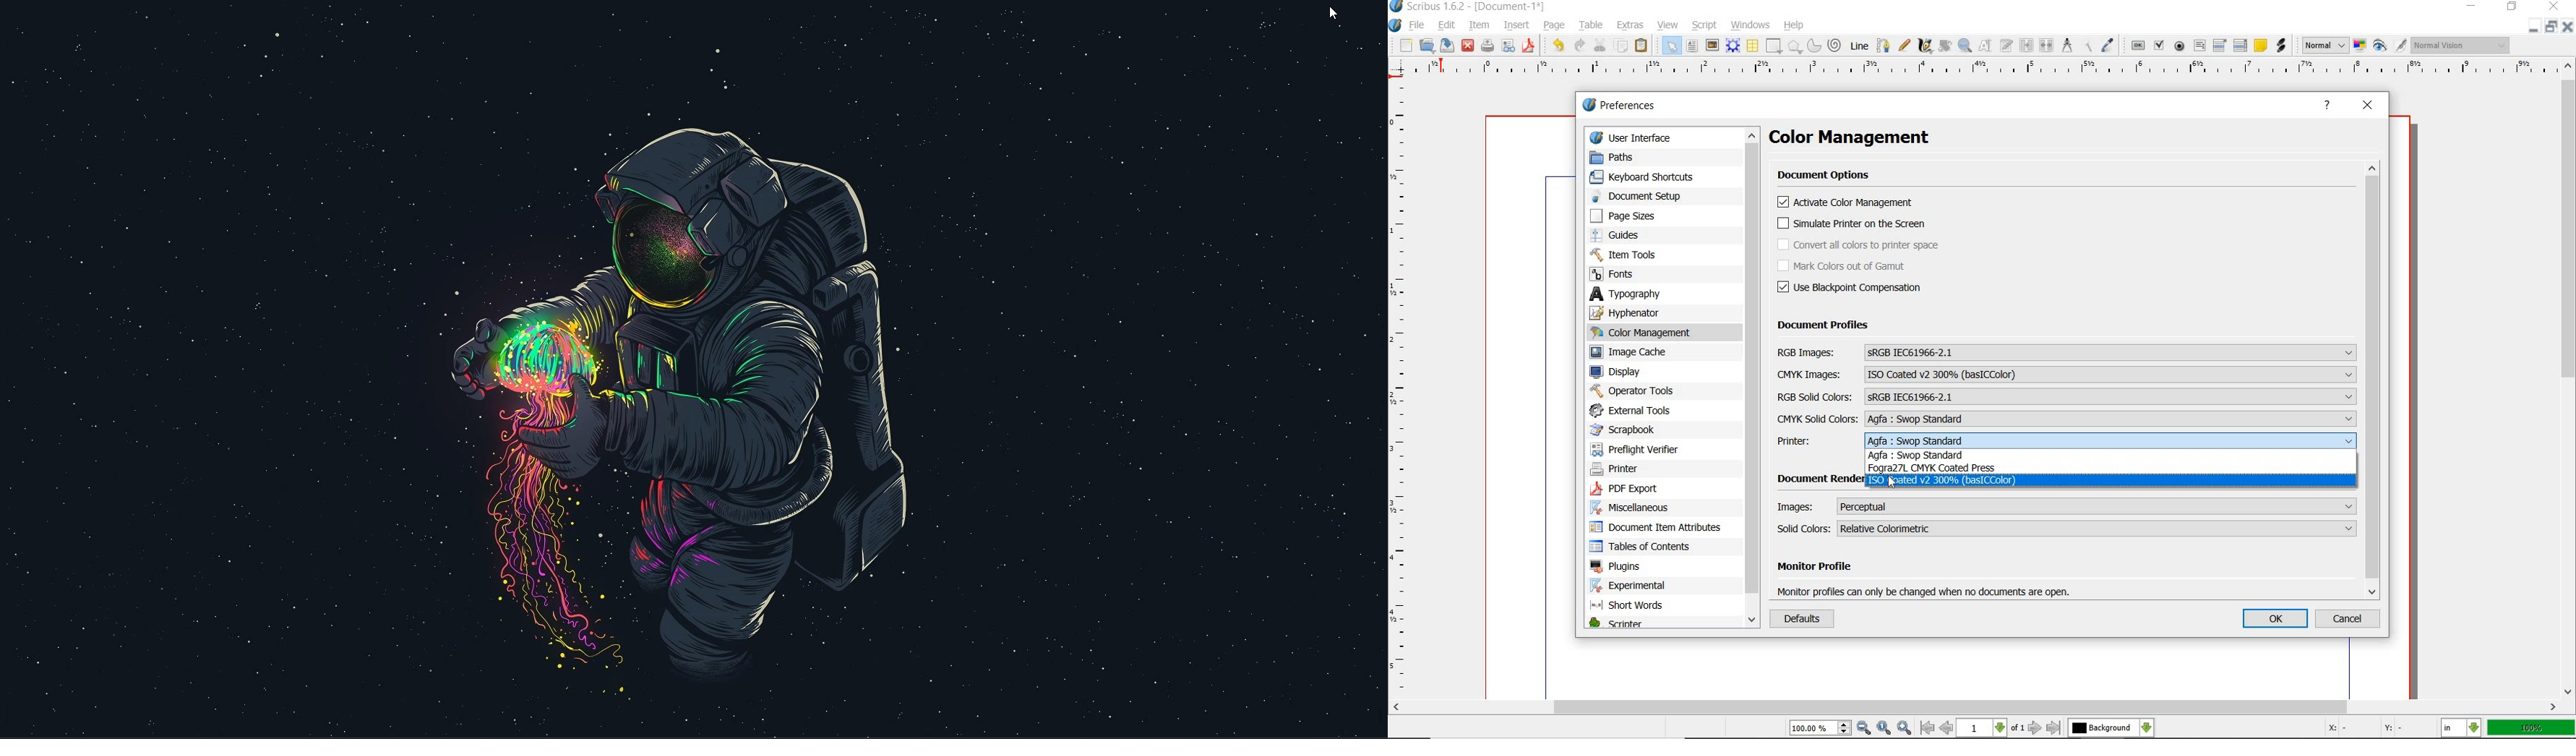 This screenshot has width=2576, height=756. Describe the element at coordinates (1927, 590) in the screenshot. I see `monitor profile can only be changed when no documents are open.` at that location.